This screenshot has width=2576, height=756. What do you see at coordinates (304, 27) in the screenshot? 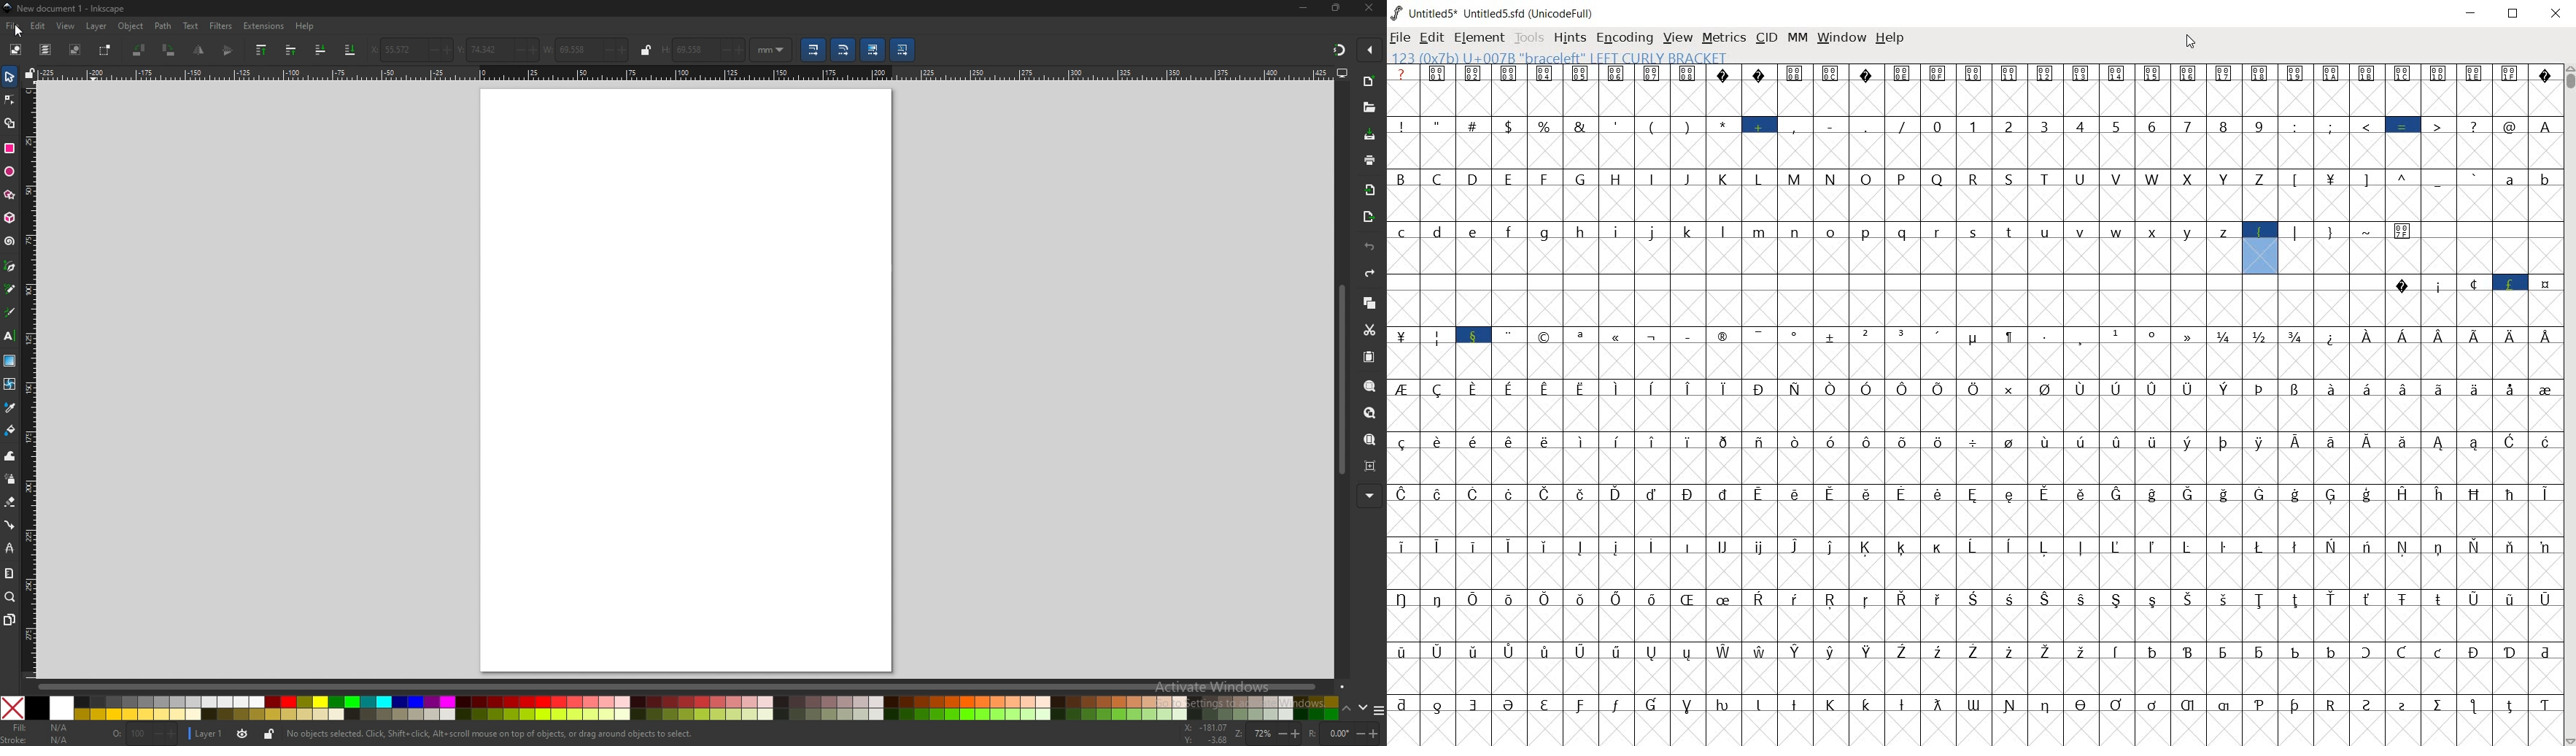
I see `help` at bounding box center [304, 27].